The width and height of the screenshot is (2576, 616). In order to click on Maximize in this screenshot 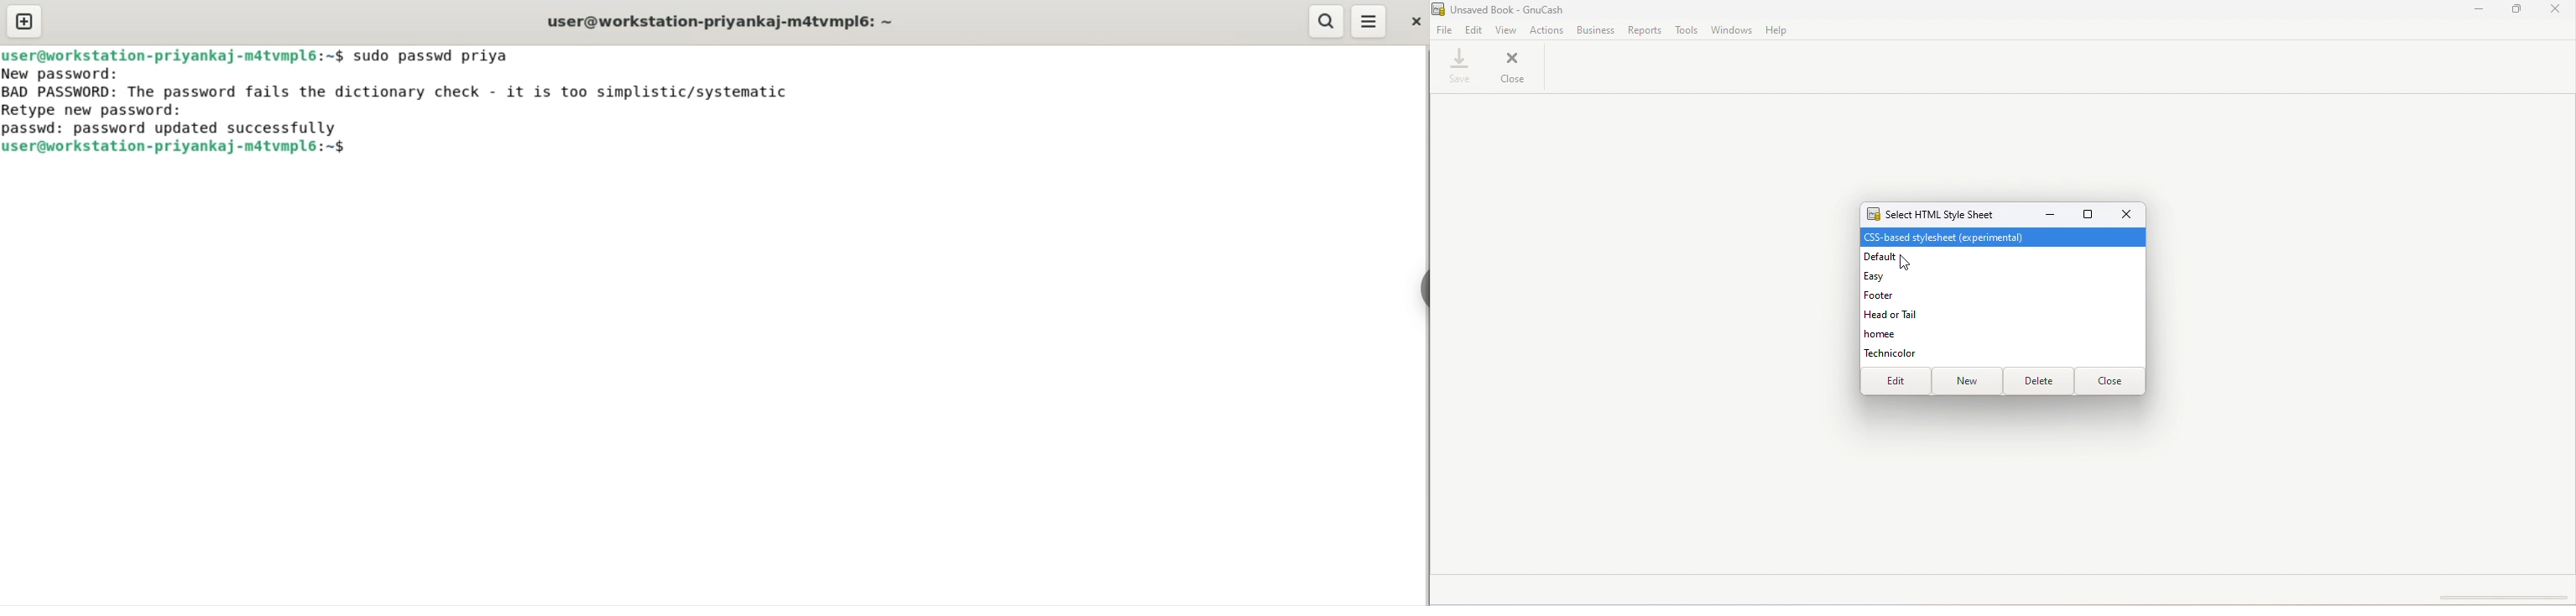, I will do `click(2091, 214)`.